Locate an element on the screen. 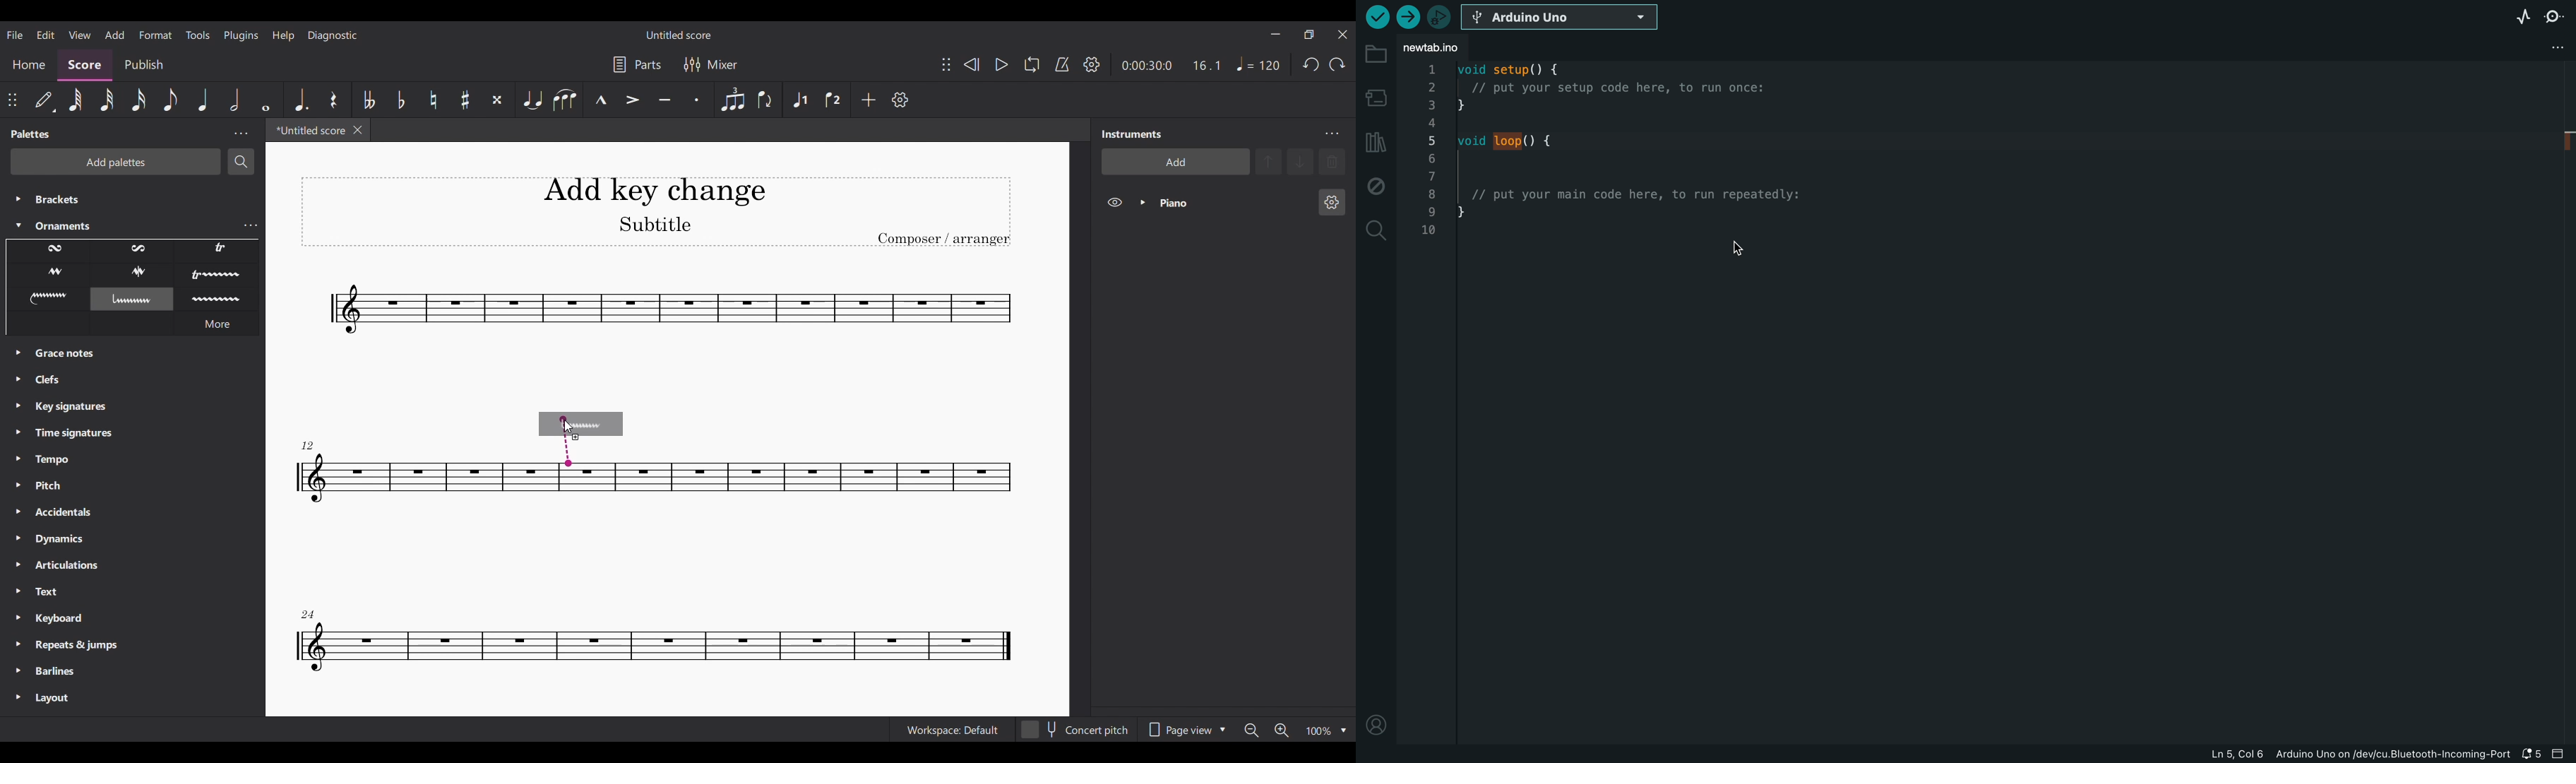 This screenshot has width=2576, height=784. Help menu is located at coordinates (282, 35).